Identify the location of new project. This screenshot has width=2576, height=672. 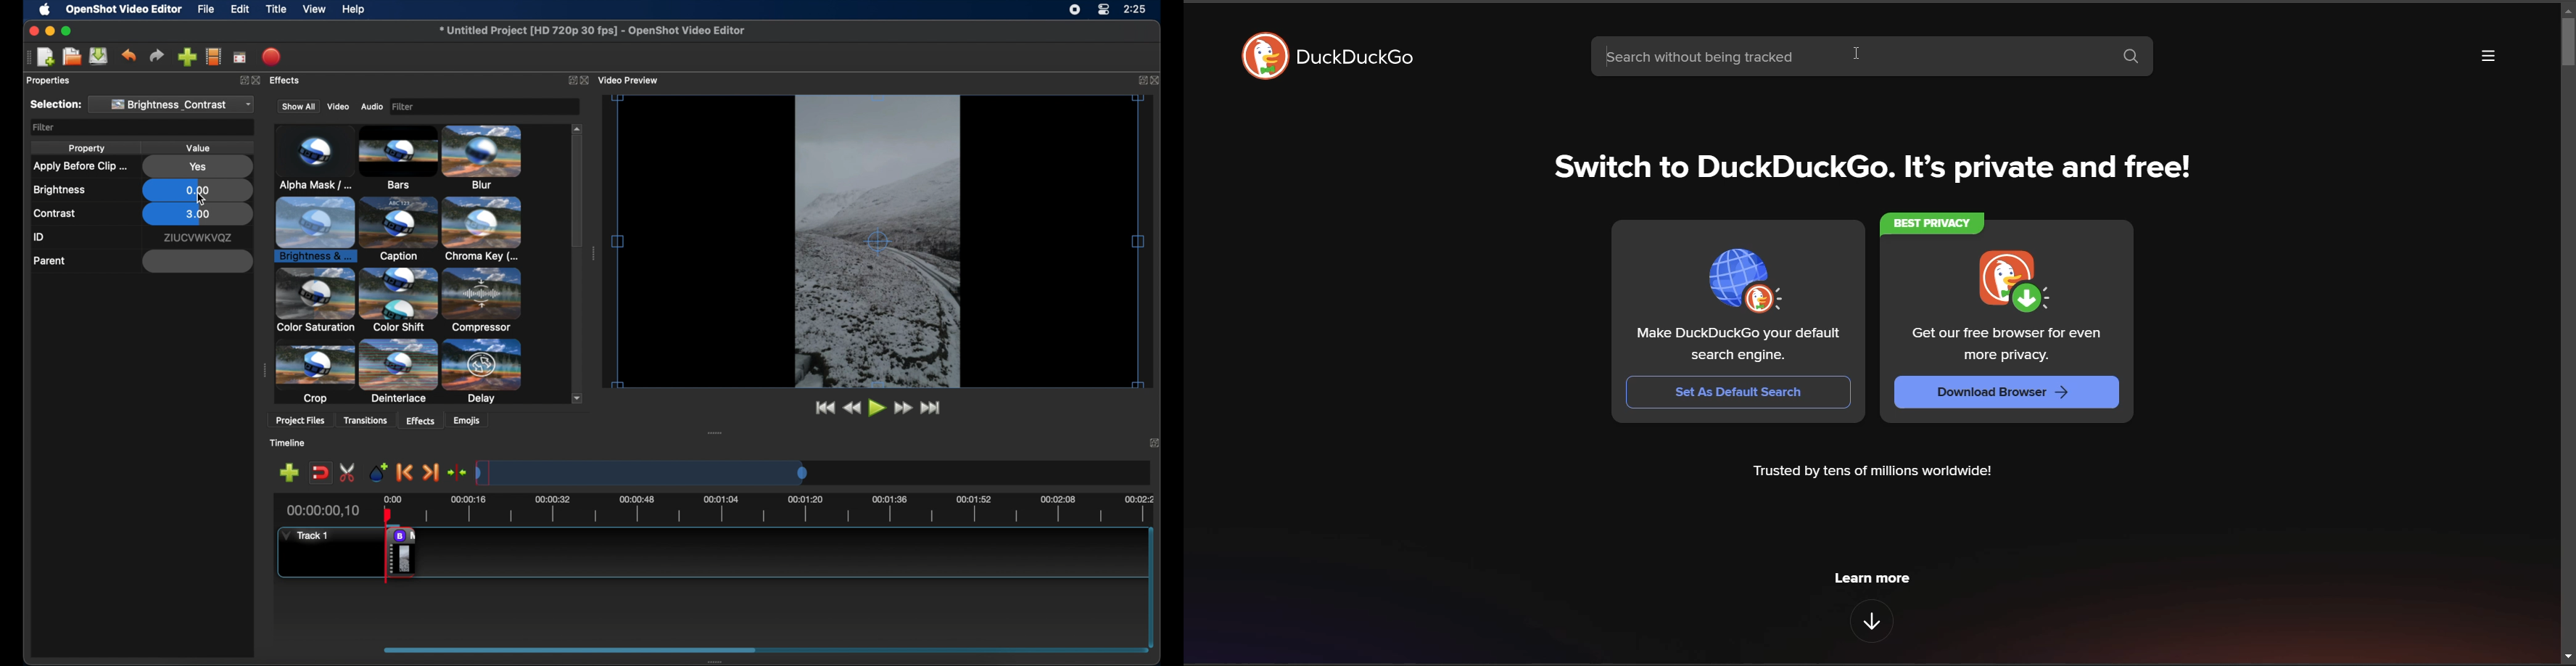
(46, 56).